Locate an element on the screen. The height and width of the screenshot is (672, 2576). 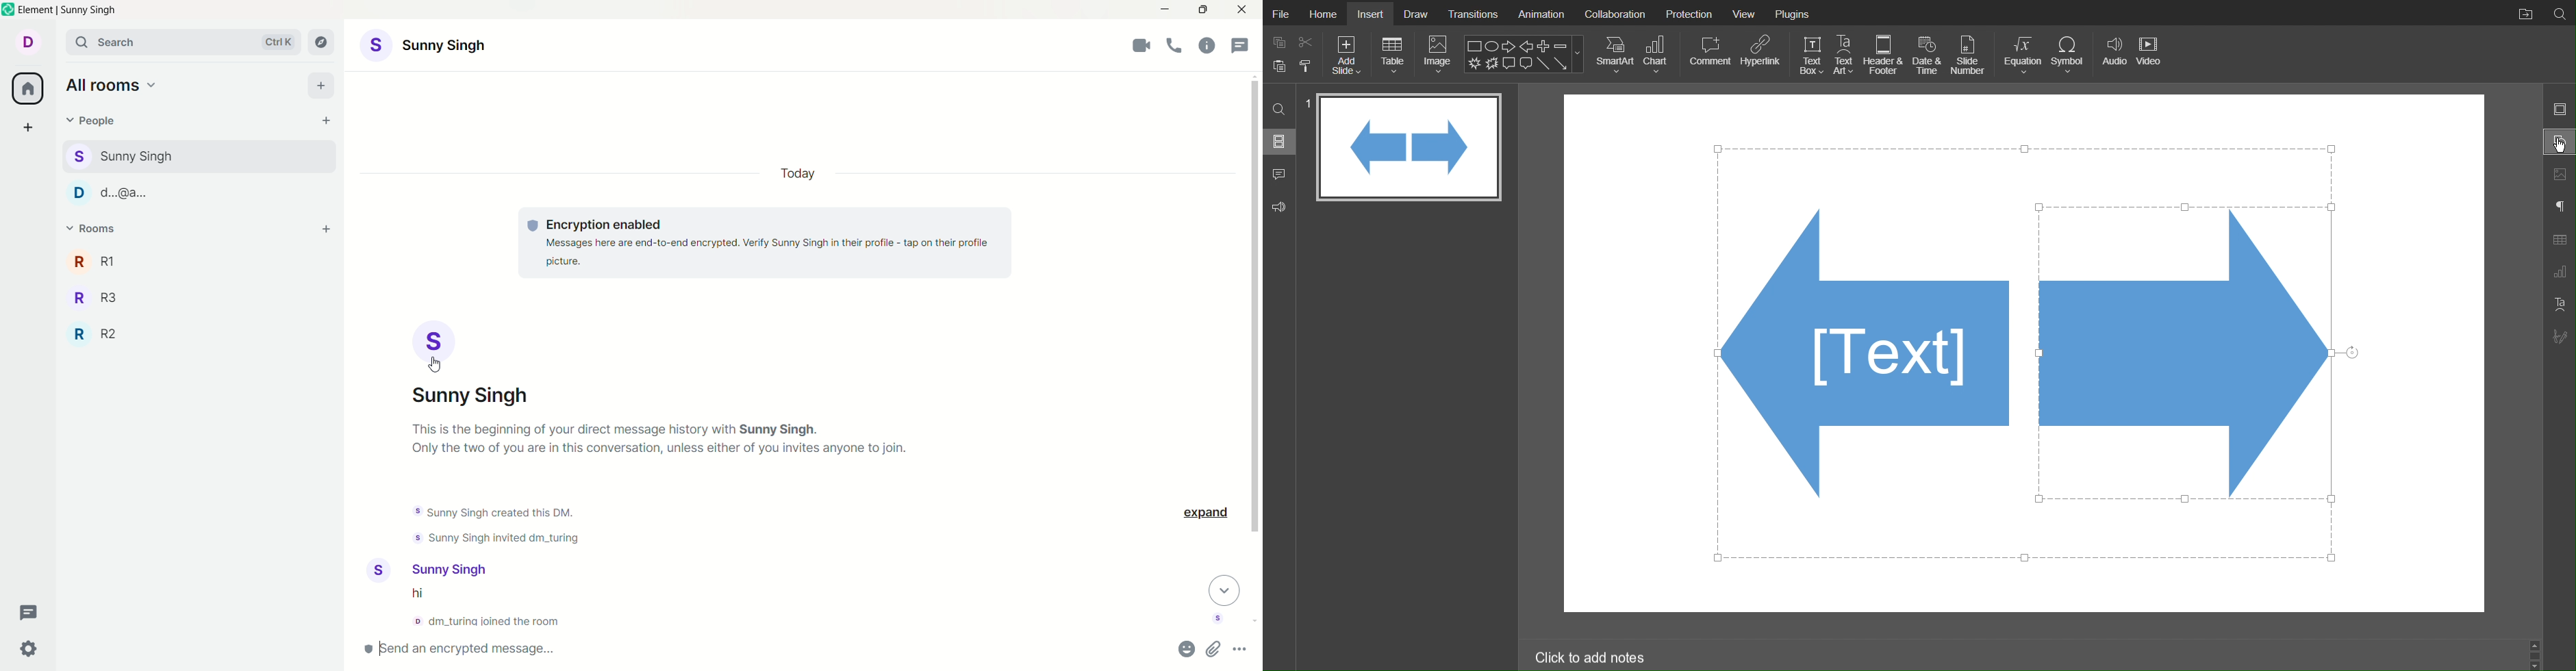
slide number is located at coordinates (1307, 105).